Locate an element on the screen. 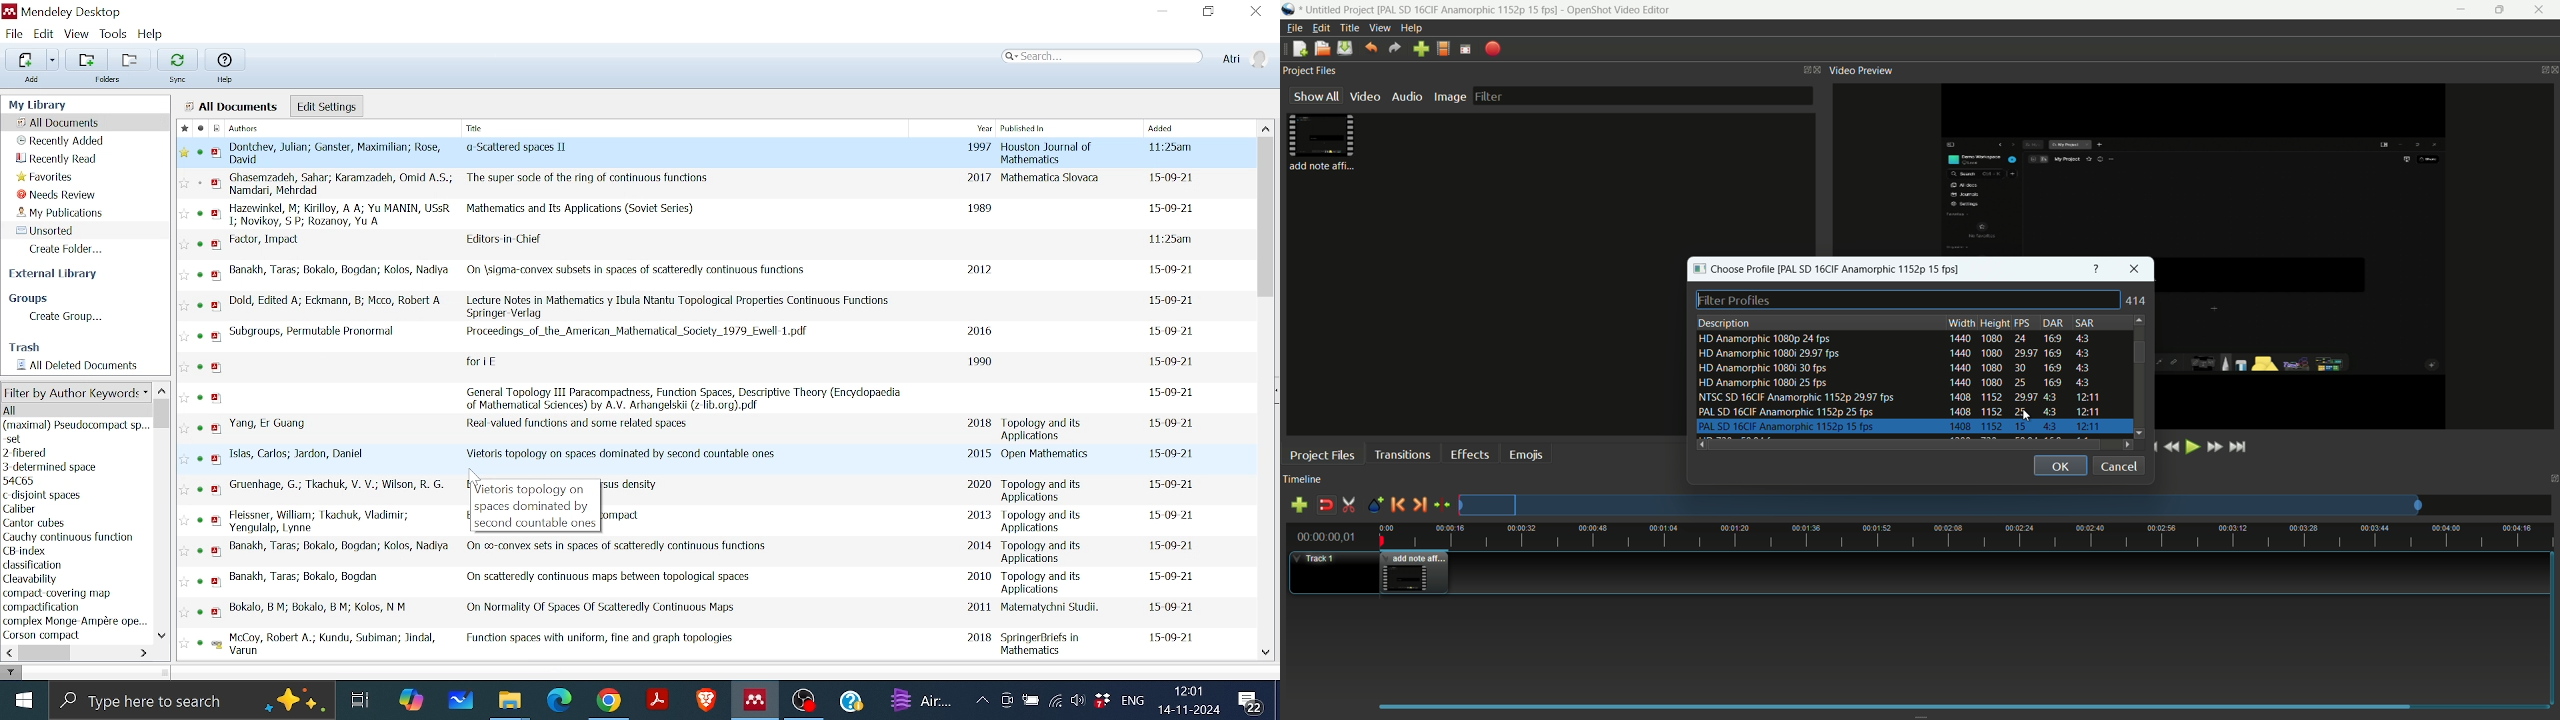 The image size is (2576, 728). Authors is located at coordinates (247, 130).